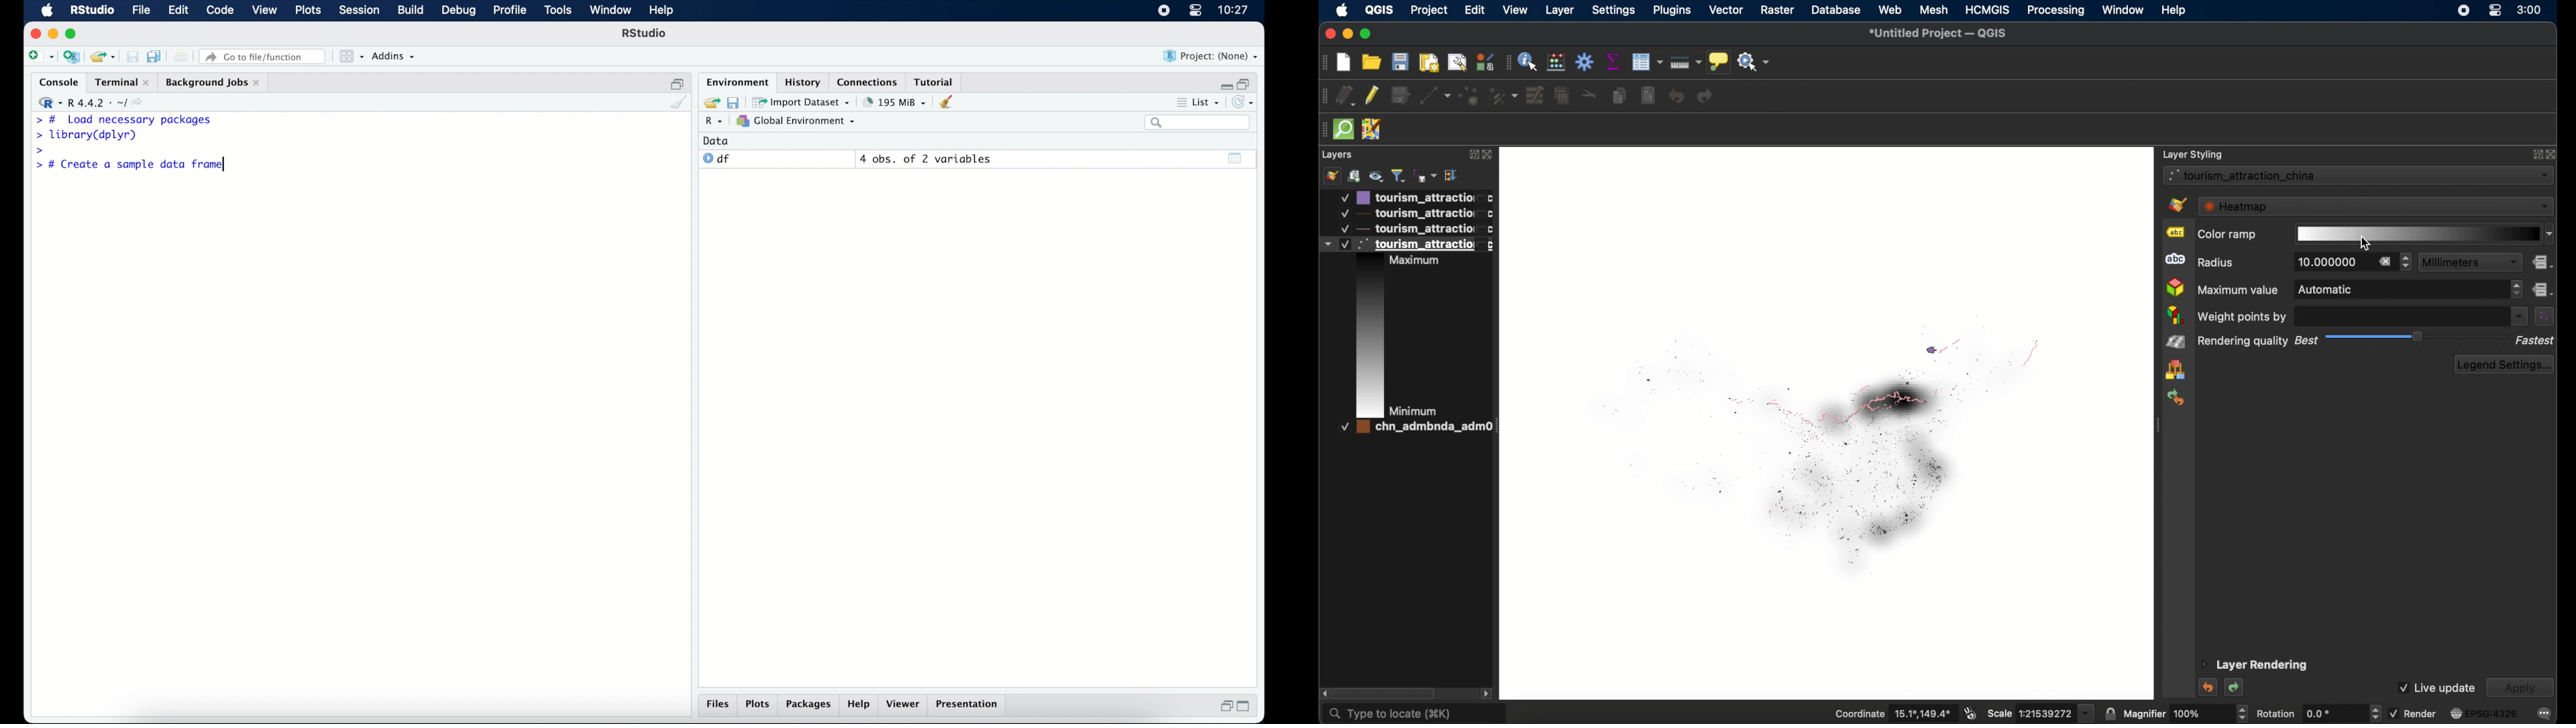 The image size is (2576, 728). I want to click on background jobs, so click(213, 82).